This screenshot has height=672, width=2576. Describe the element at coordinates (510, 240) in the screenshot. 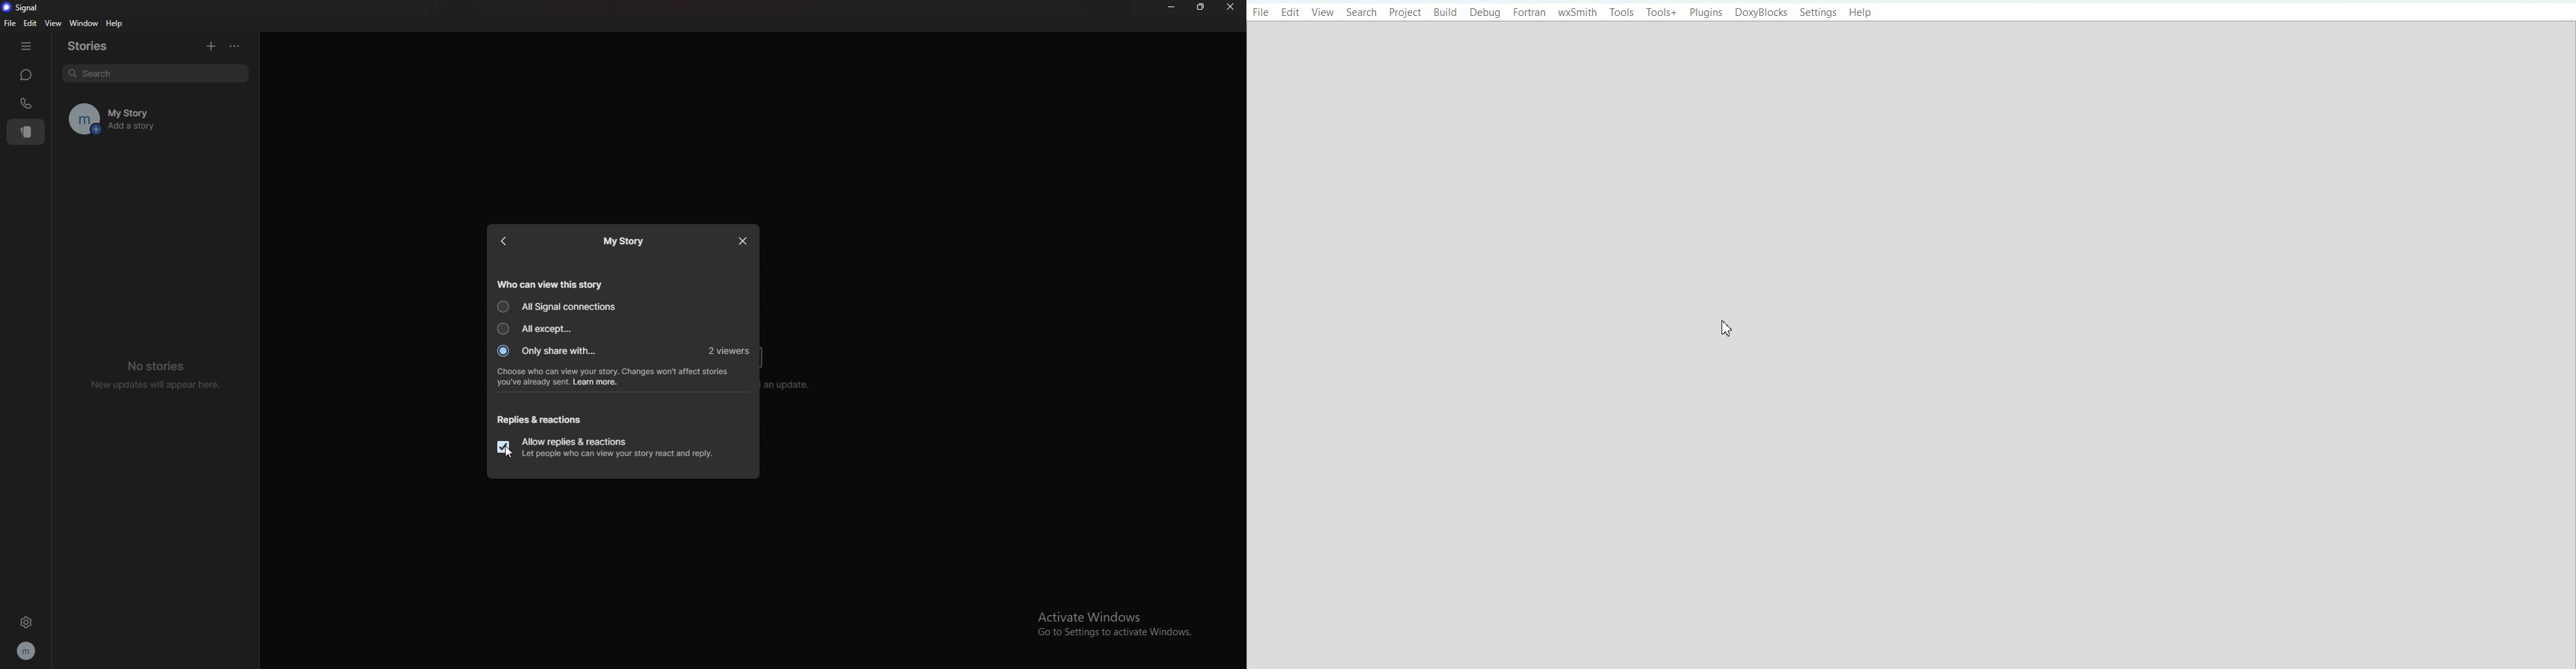

I see `back` at that location.